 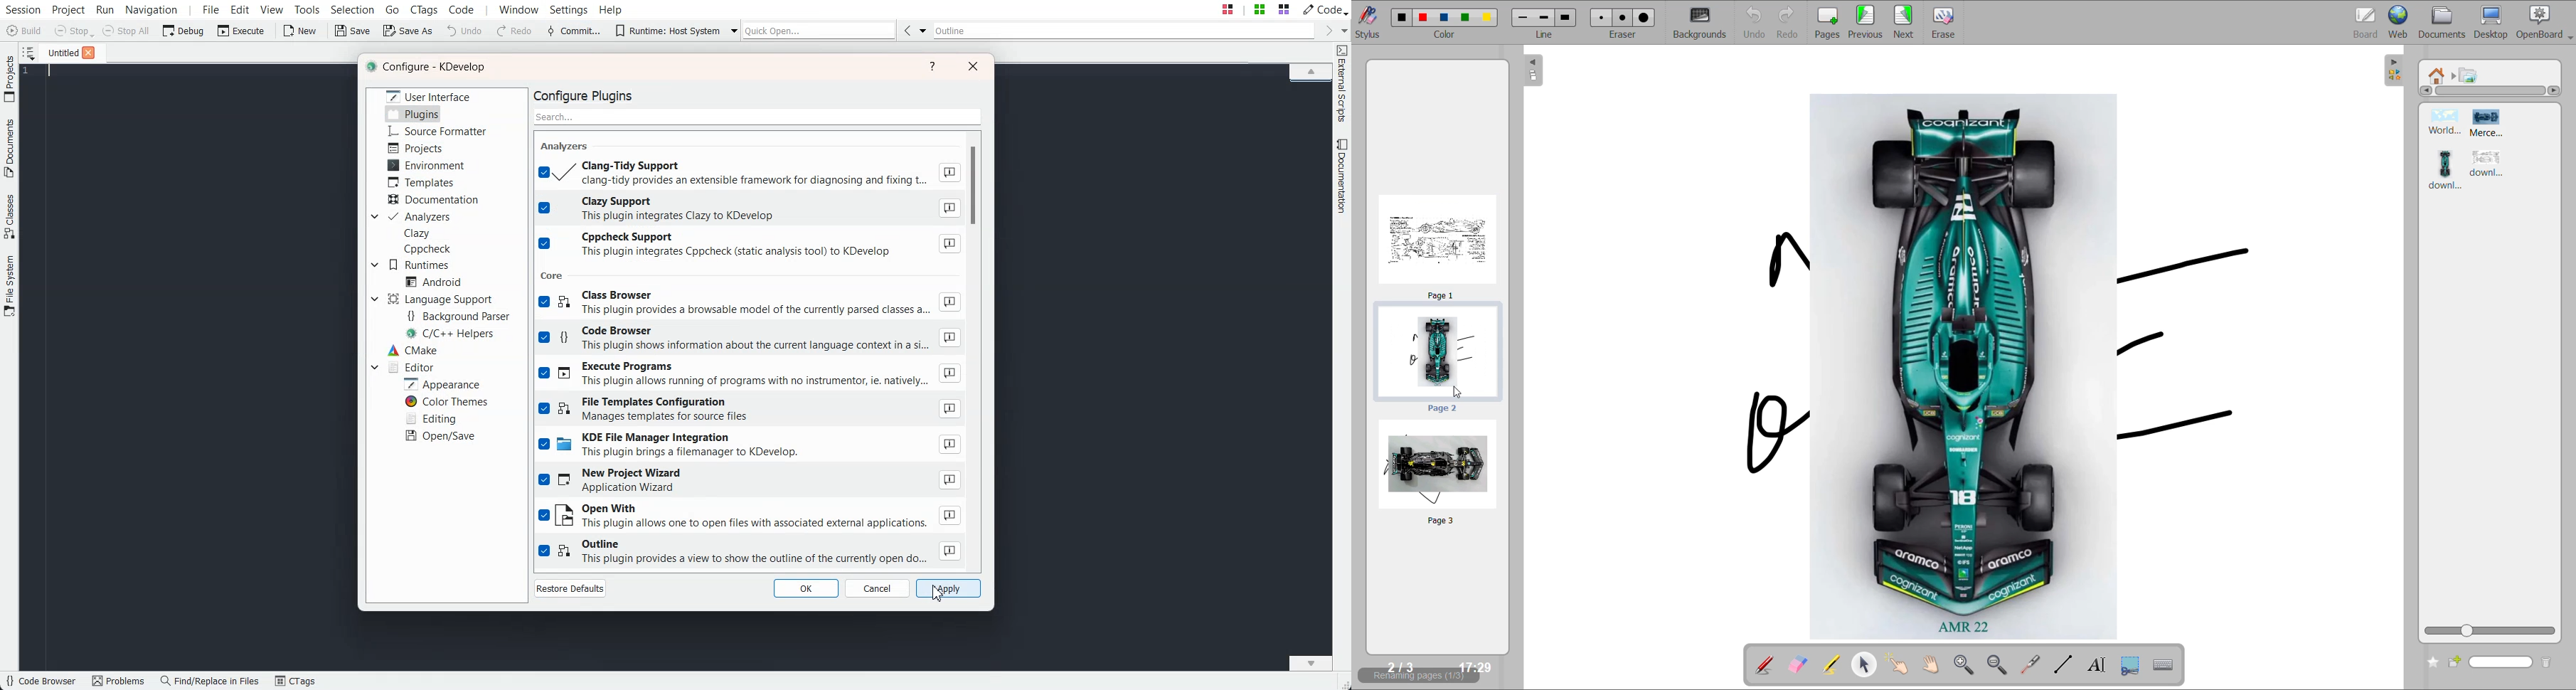 What do you see at coordinates (2163, 666) in the screenshot?
I see `create virtual keyboard` at bounding box center [2163, 666].